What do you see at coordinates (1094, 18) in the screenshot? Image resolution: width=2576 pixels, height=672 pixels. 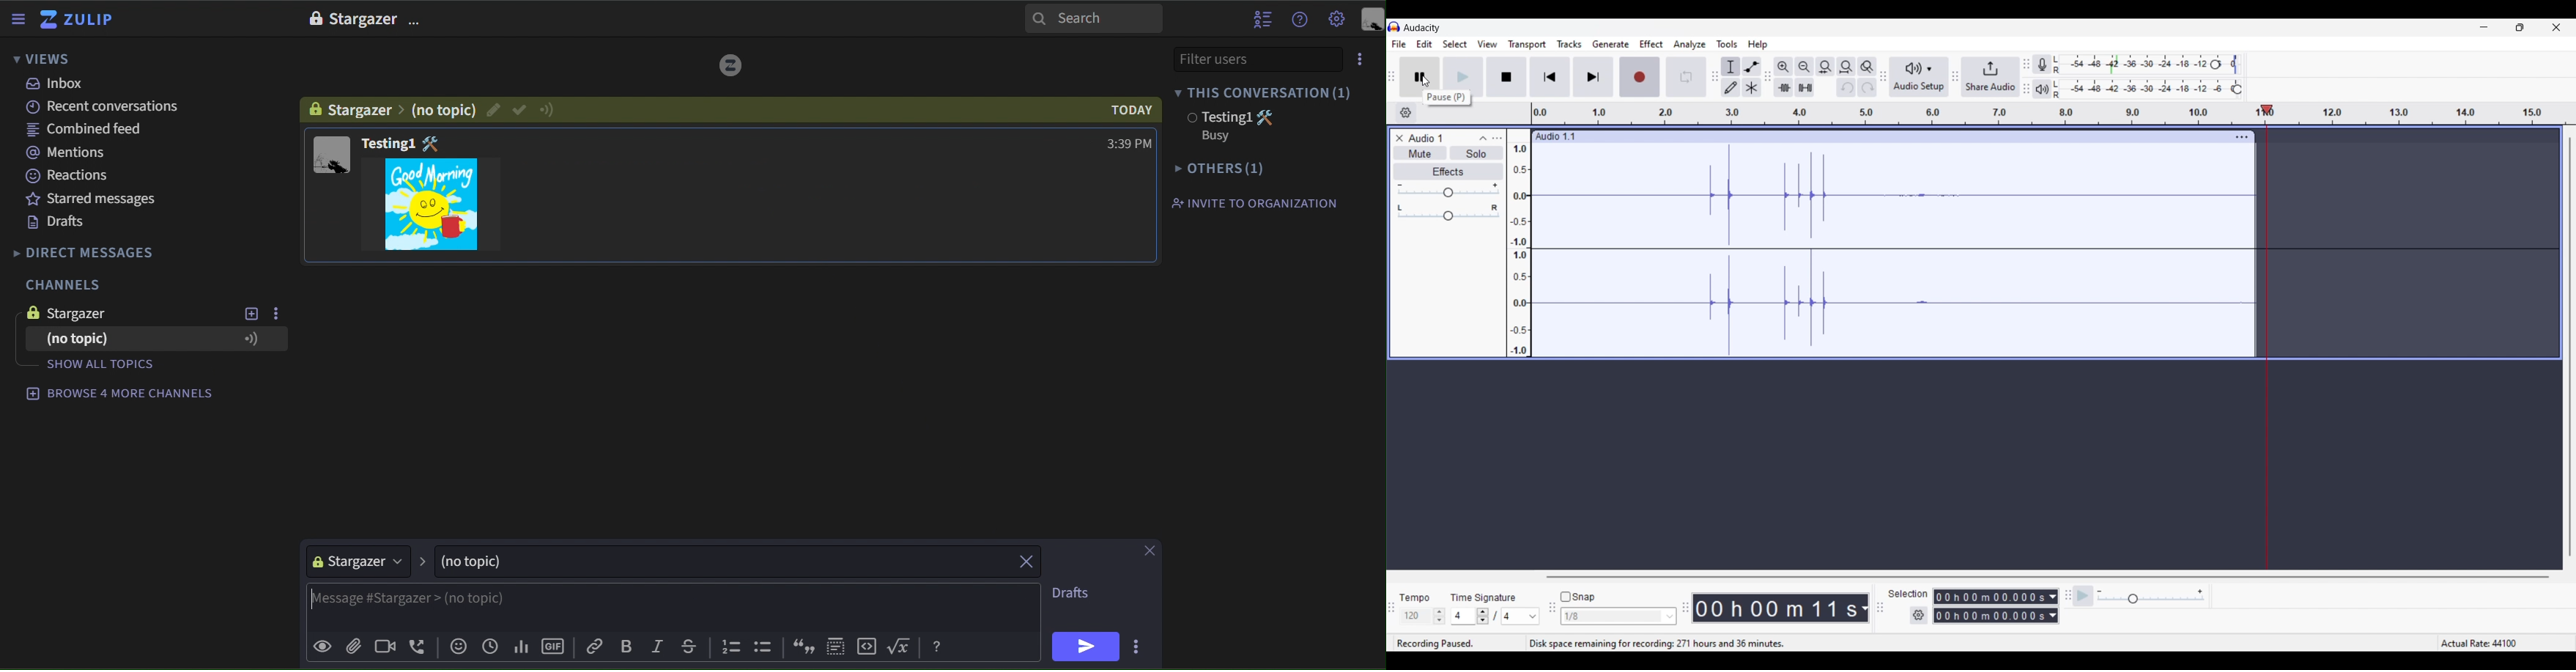 I see `search` at bounding box center [1094, 18].